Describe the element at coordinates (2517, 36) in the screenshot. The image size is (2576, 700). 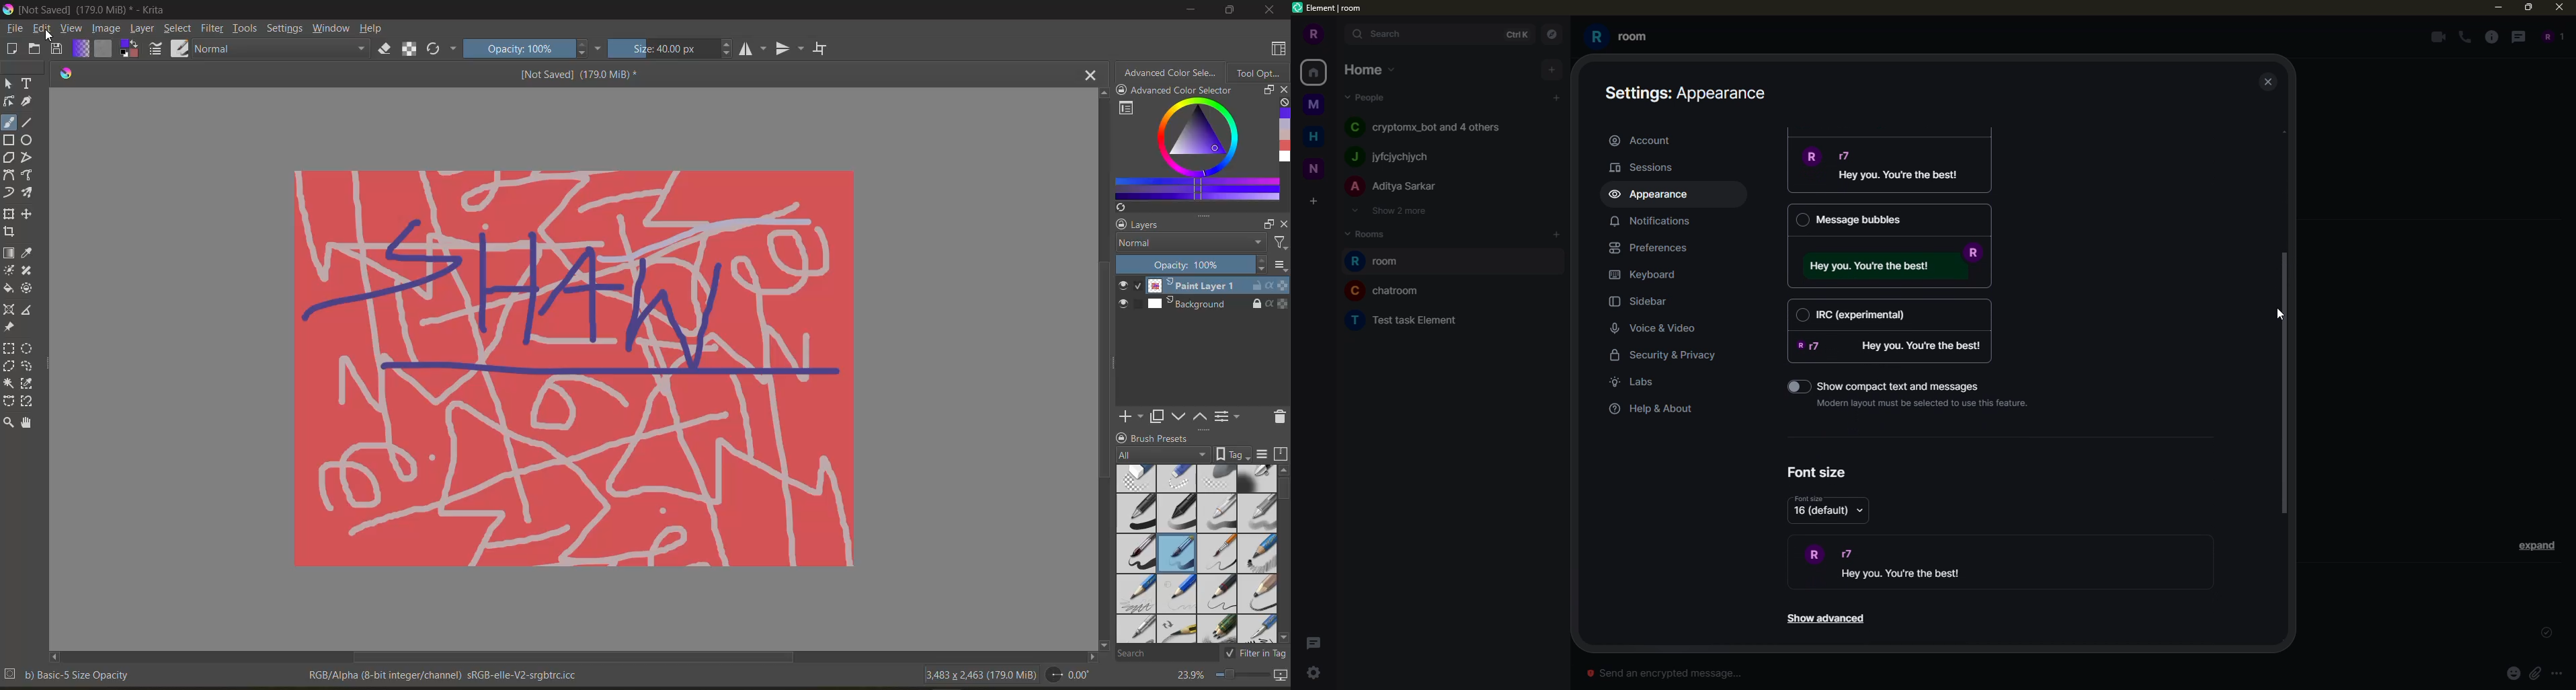
I see `threads` at that location.